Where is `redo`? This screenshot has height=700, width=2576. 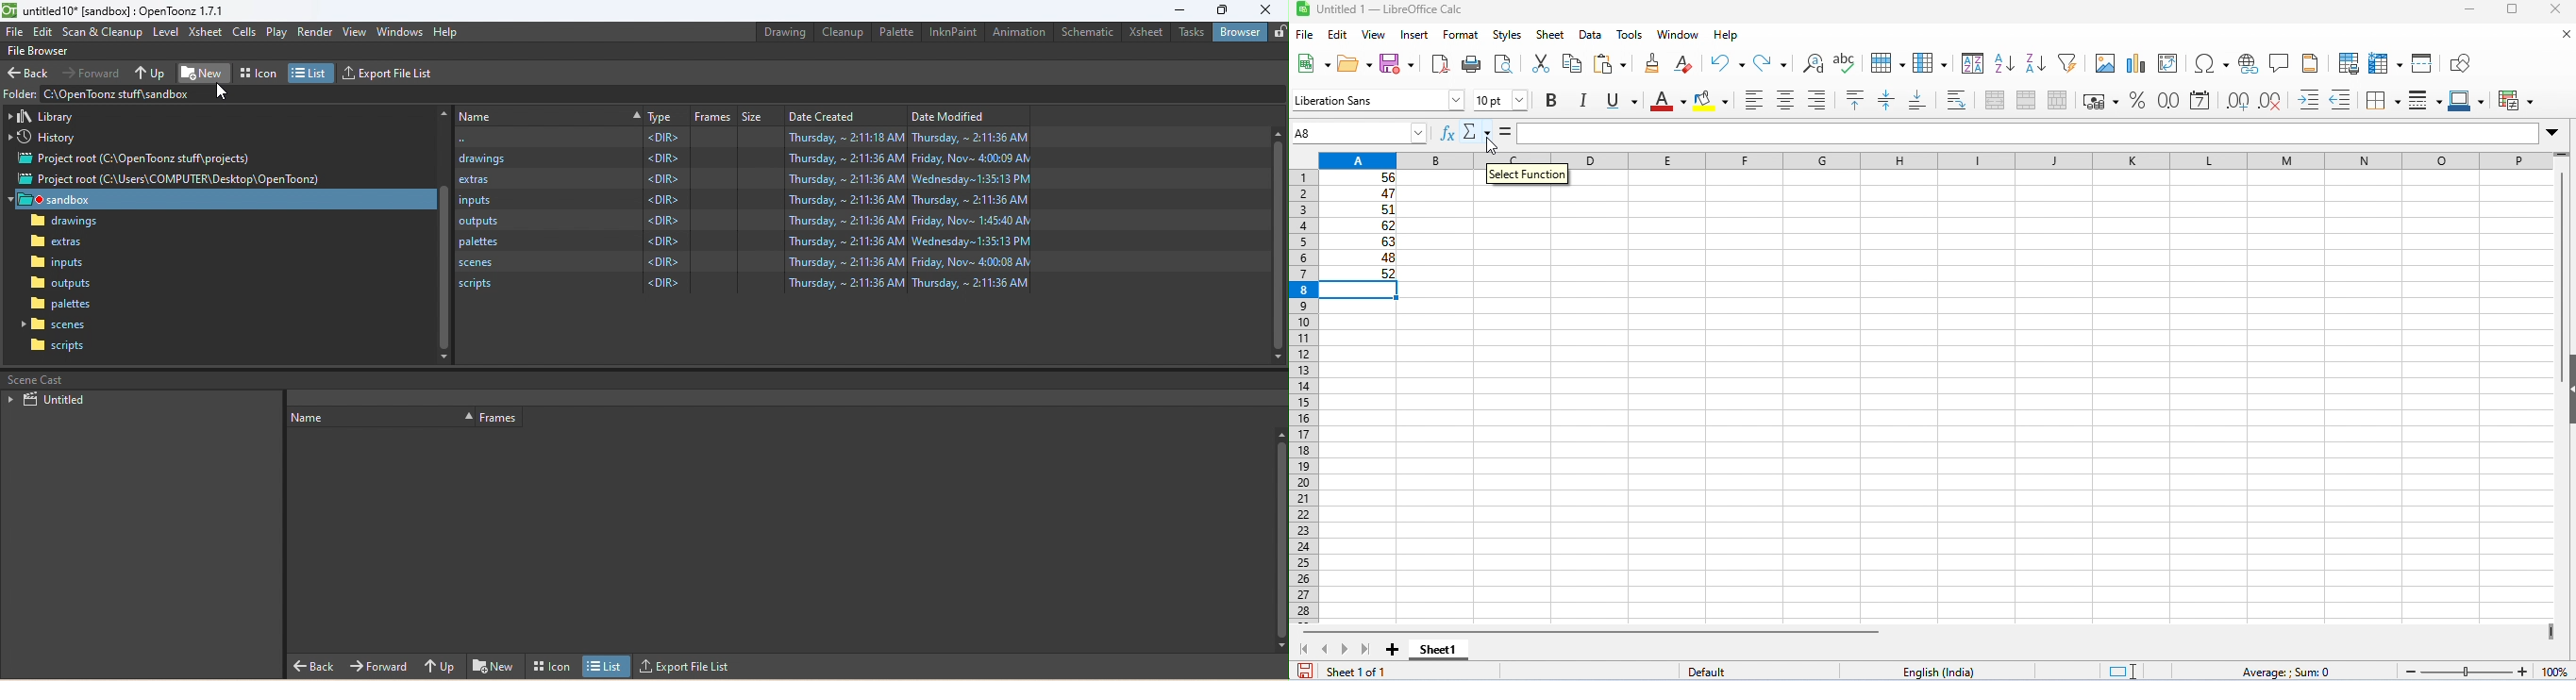 redo is located at coordinates (1772, 63).